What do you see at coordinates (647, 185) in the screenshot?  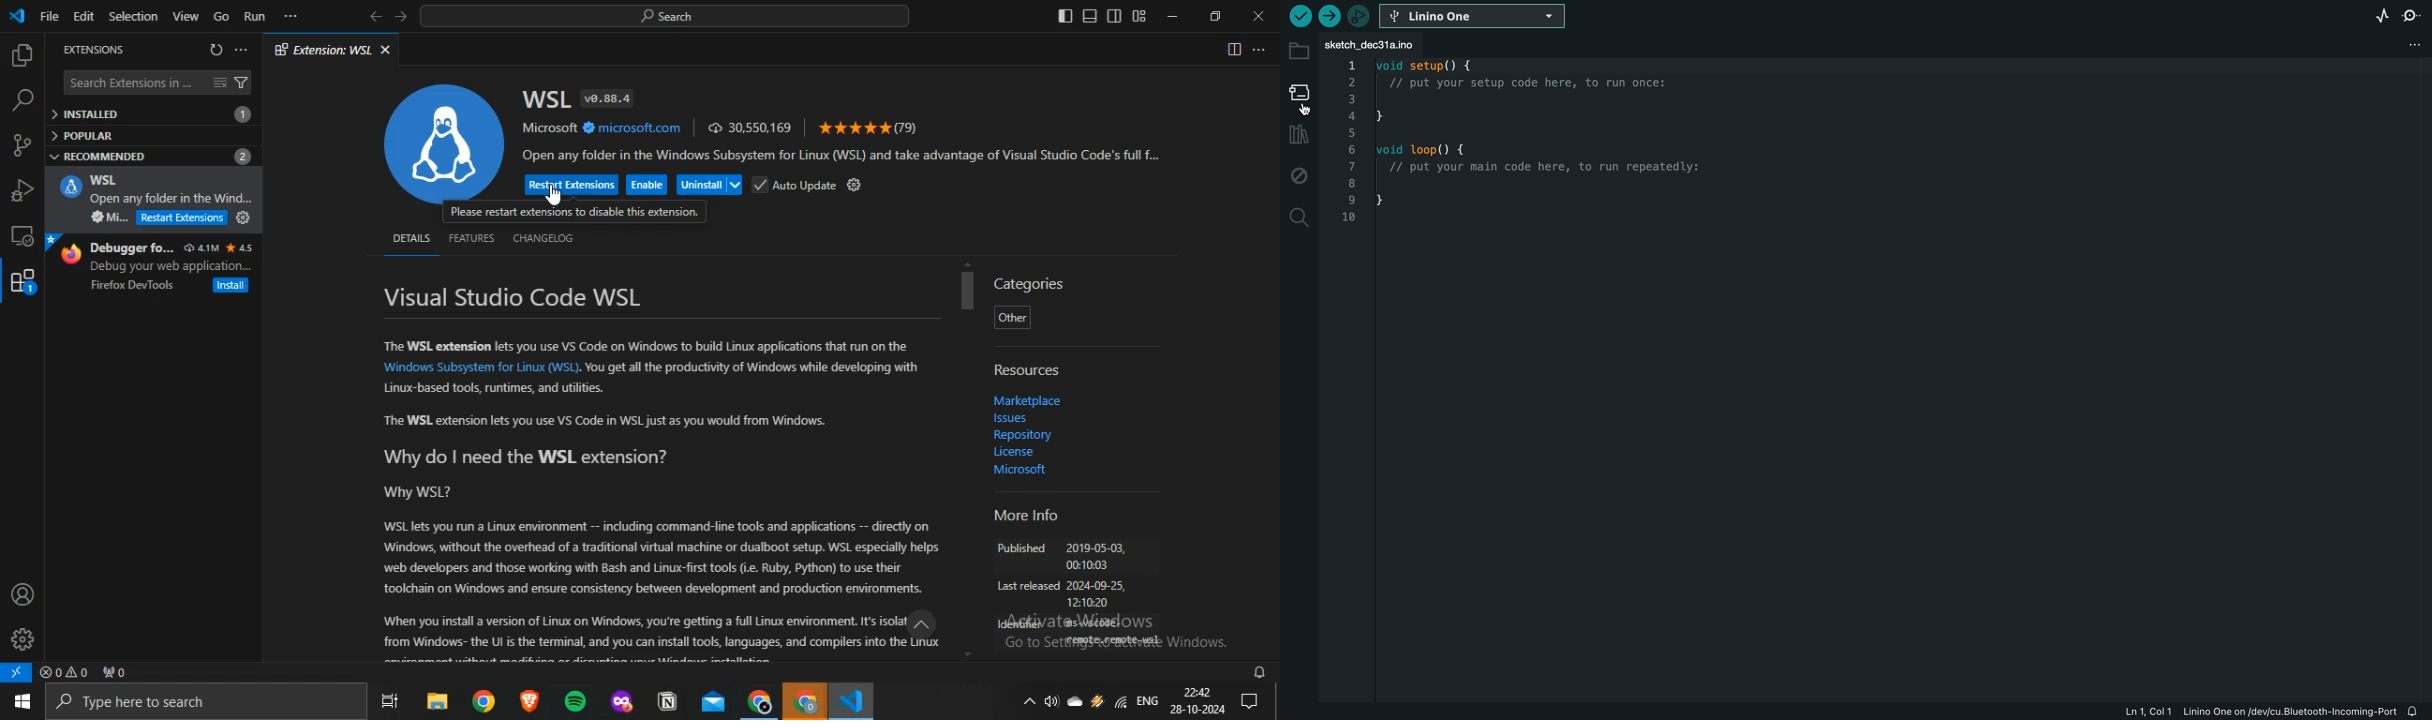 I see `Enable` at bounding box center [647, 185].